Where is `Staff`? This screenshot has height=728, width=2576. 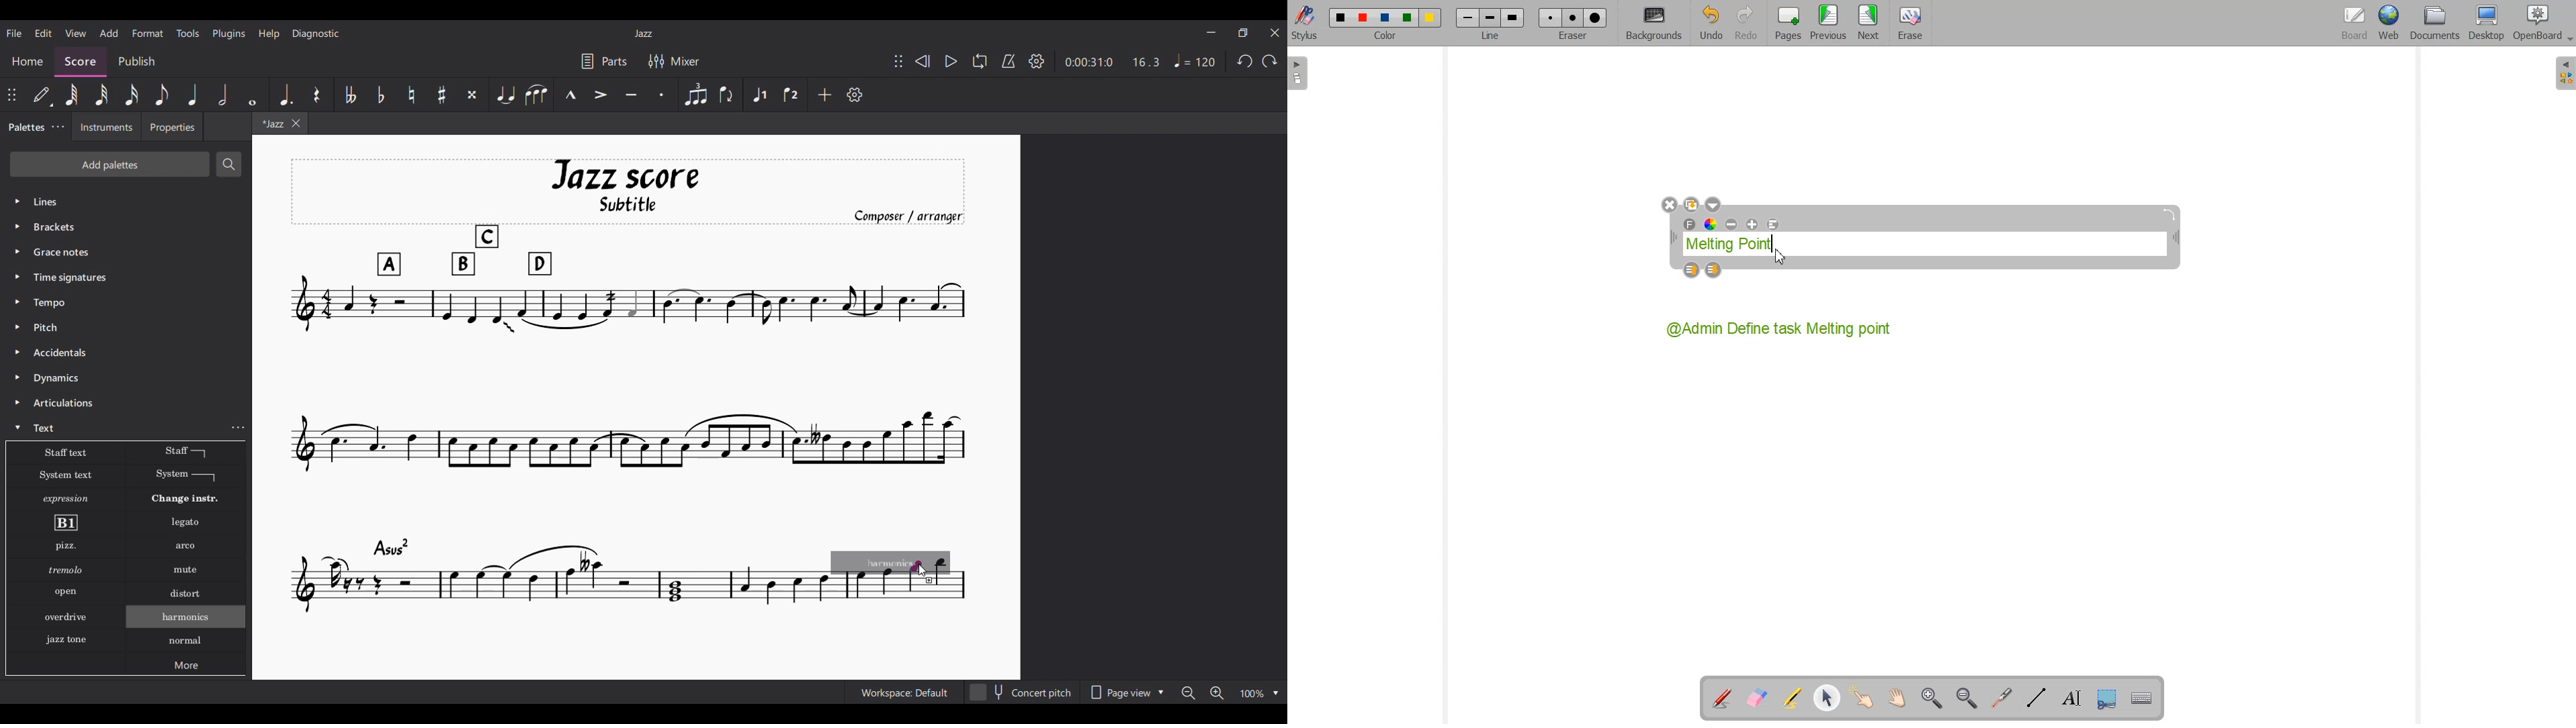
Staff is located at coordinates (185, 452).